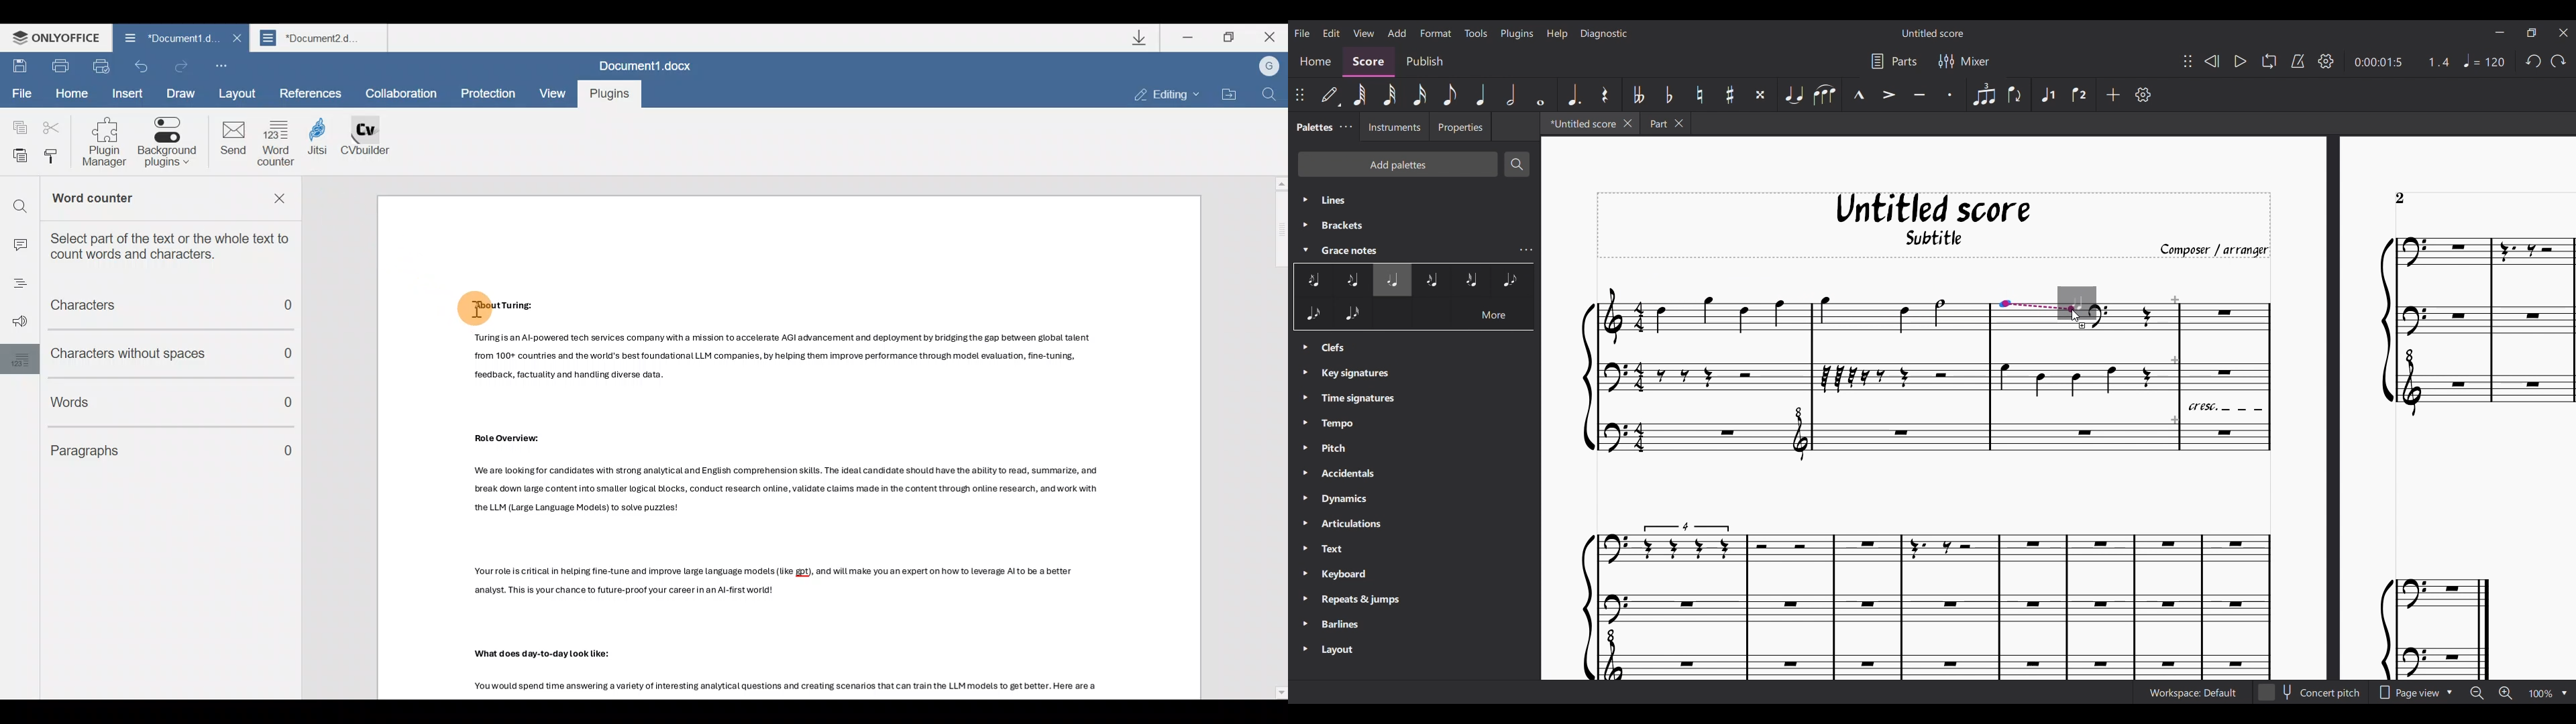 Image resolution: width=2576 pixels, height=728 pixels. I want to click on Augmentation dot, so click(1572, 95).